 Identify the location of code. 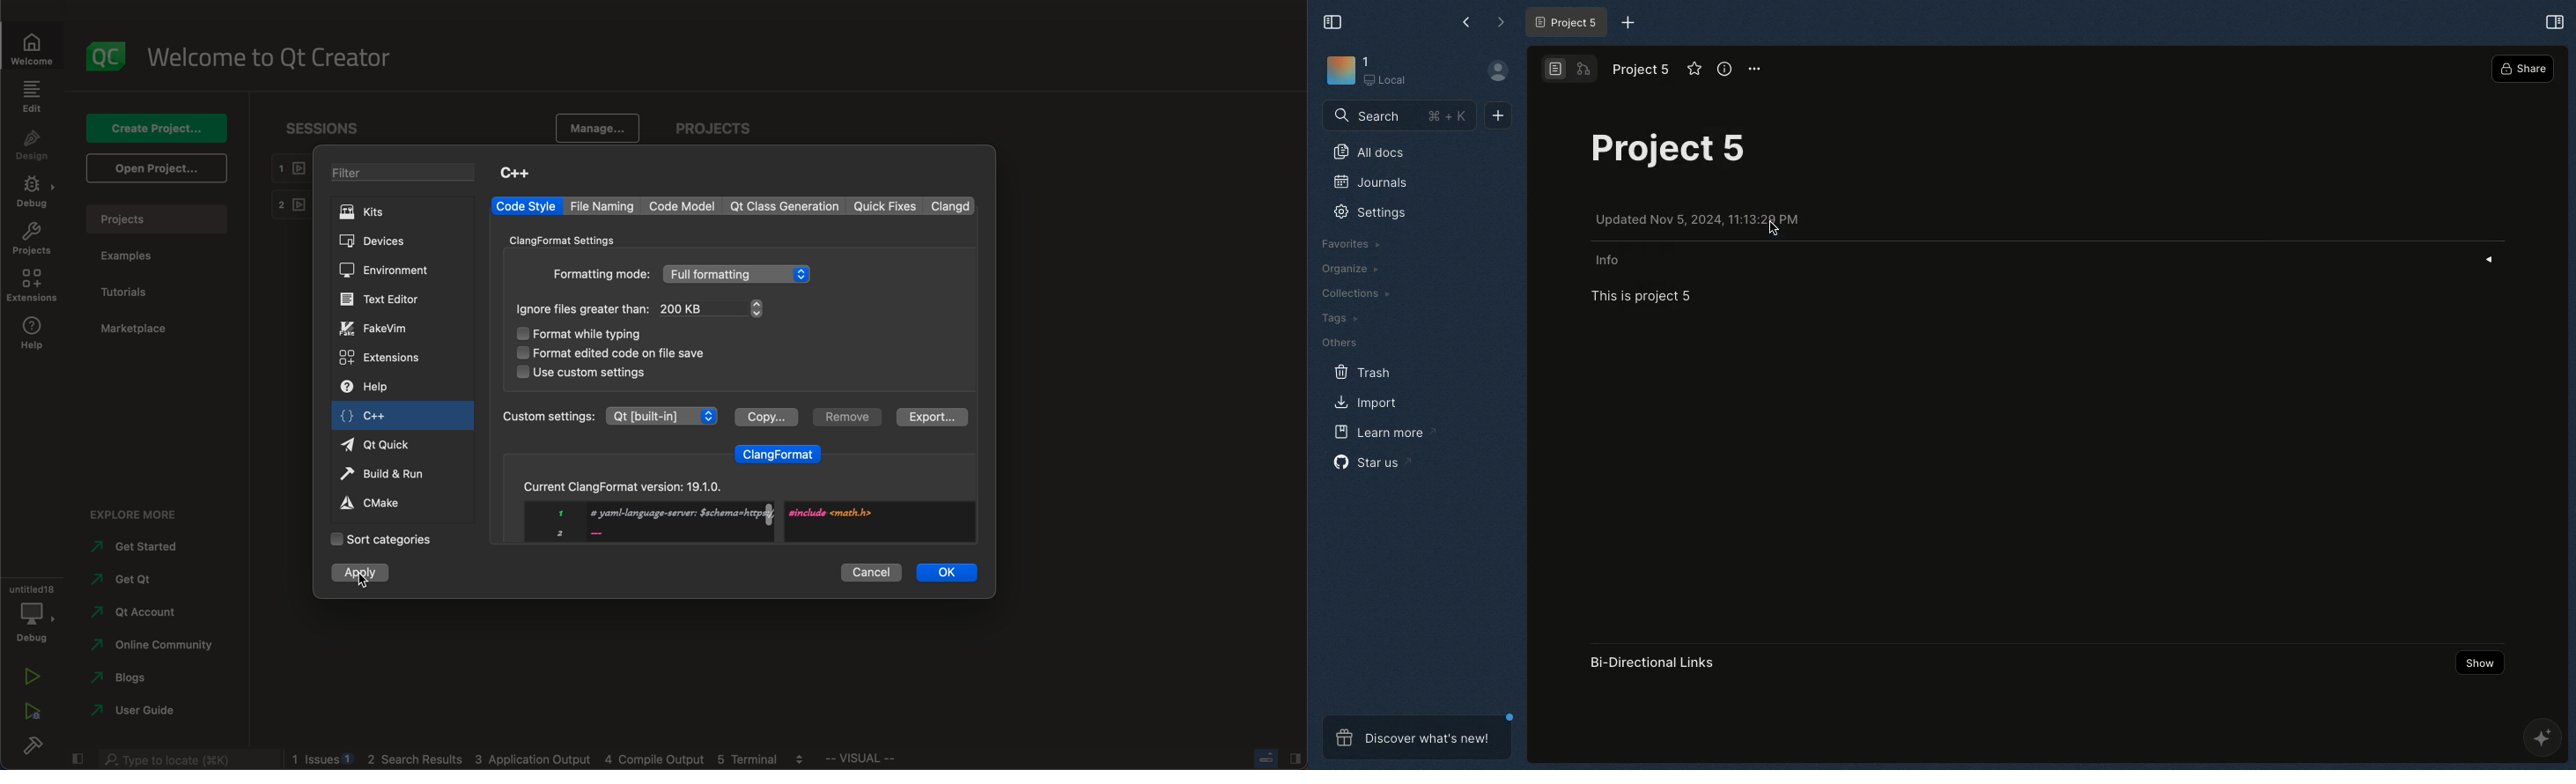
(684, 206).